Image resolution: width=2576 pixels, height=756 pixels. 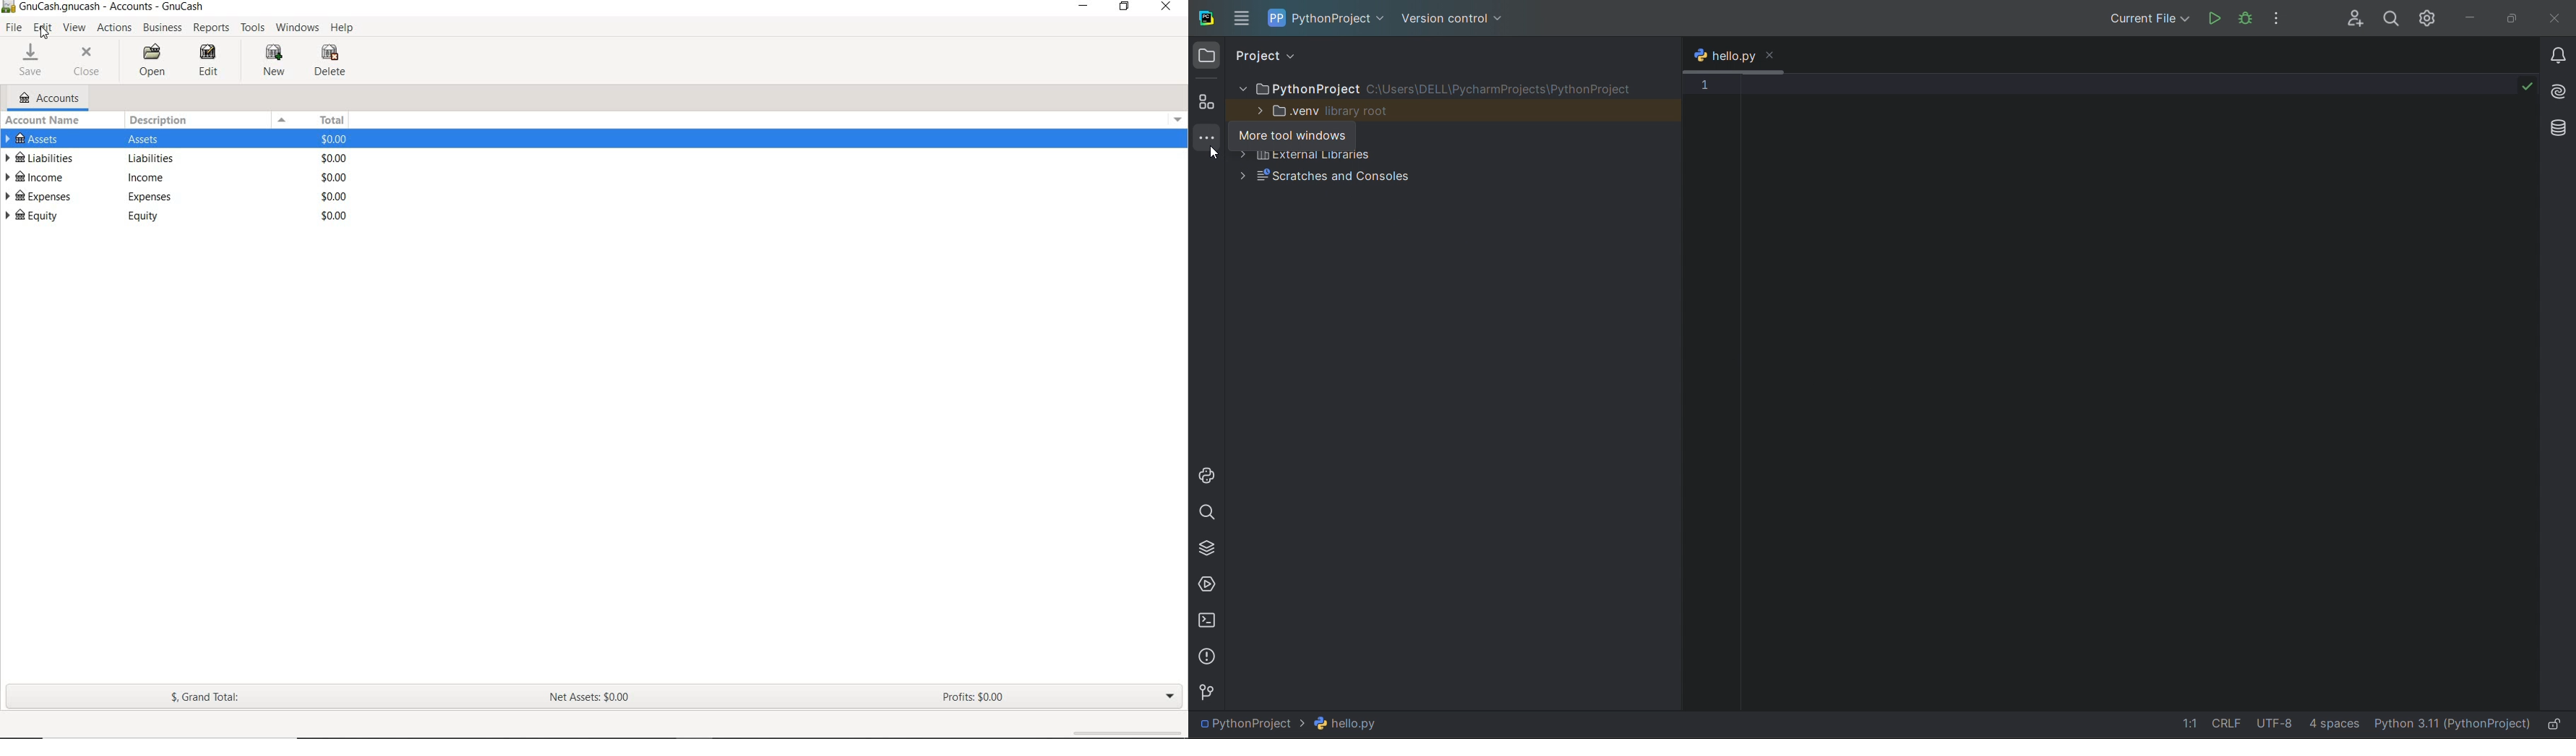 What do you see at coordinates (184, 217) in the screenshot?
I see `EQUITY` at bounding box center [184, 217].